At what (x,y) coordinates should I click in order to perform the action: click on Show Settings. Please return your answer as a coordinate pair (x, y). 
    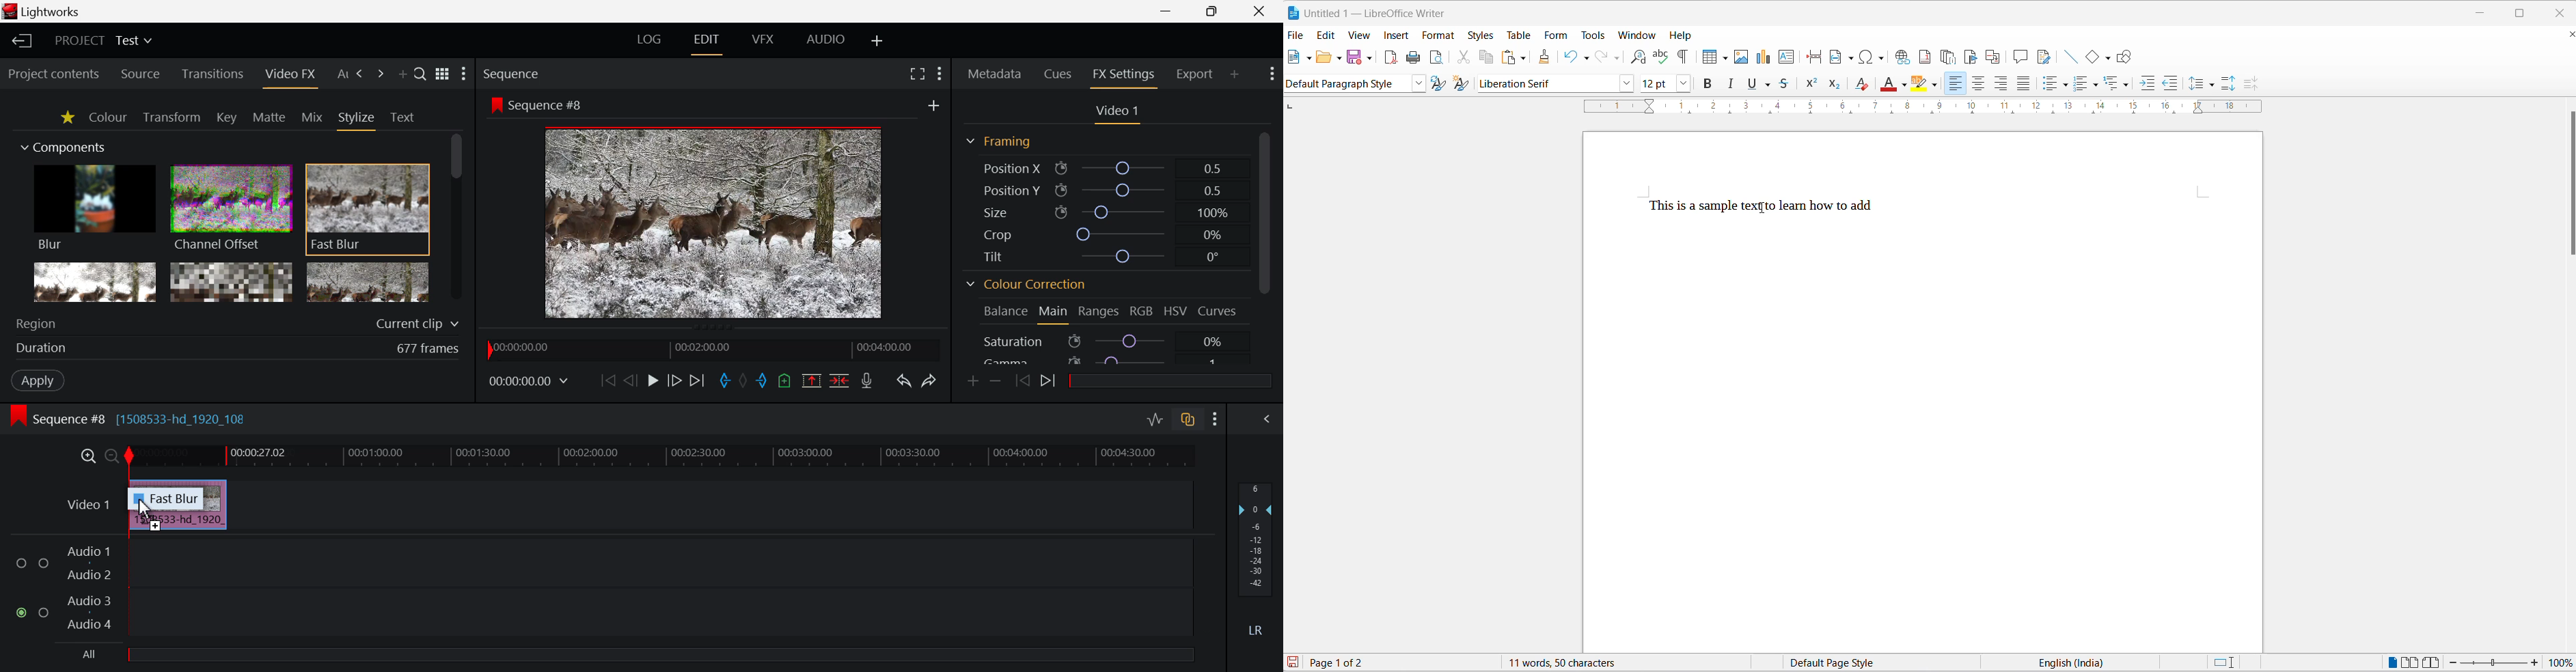
    Looking at the image, I should click on (464, 72).